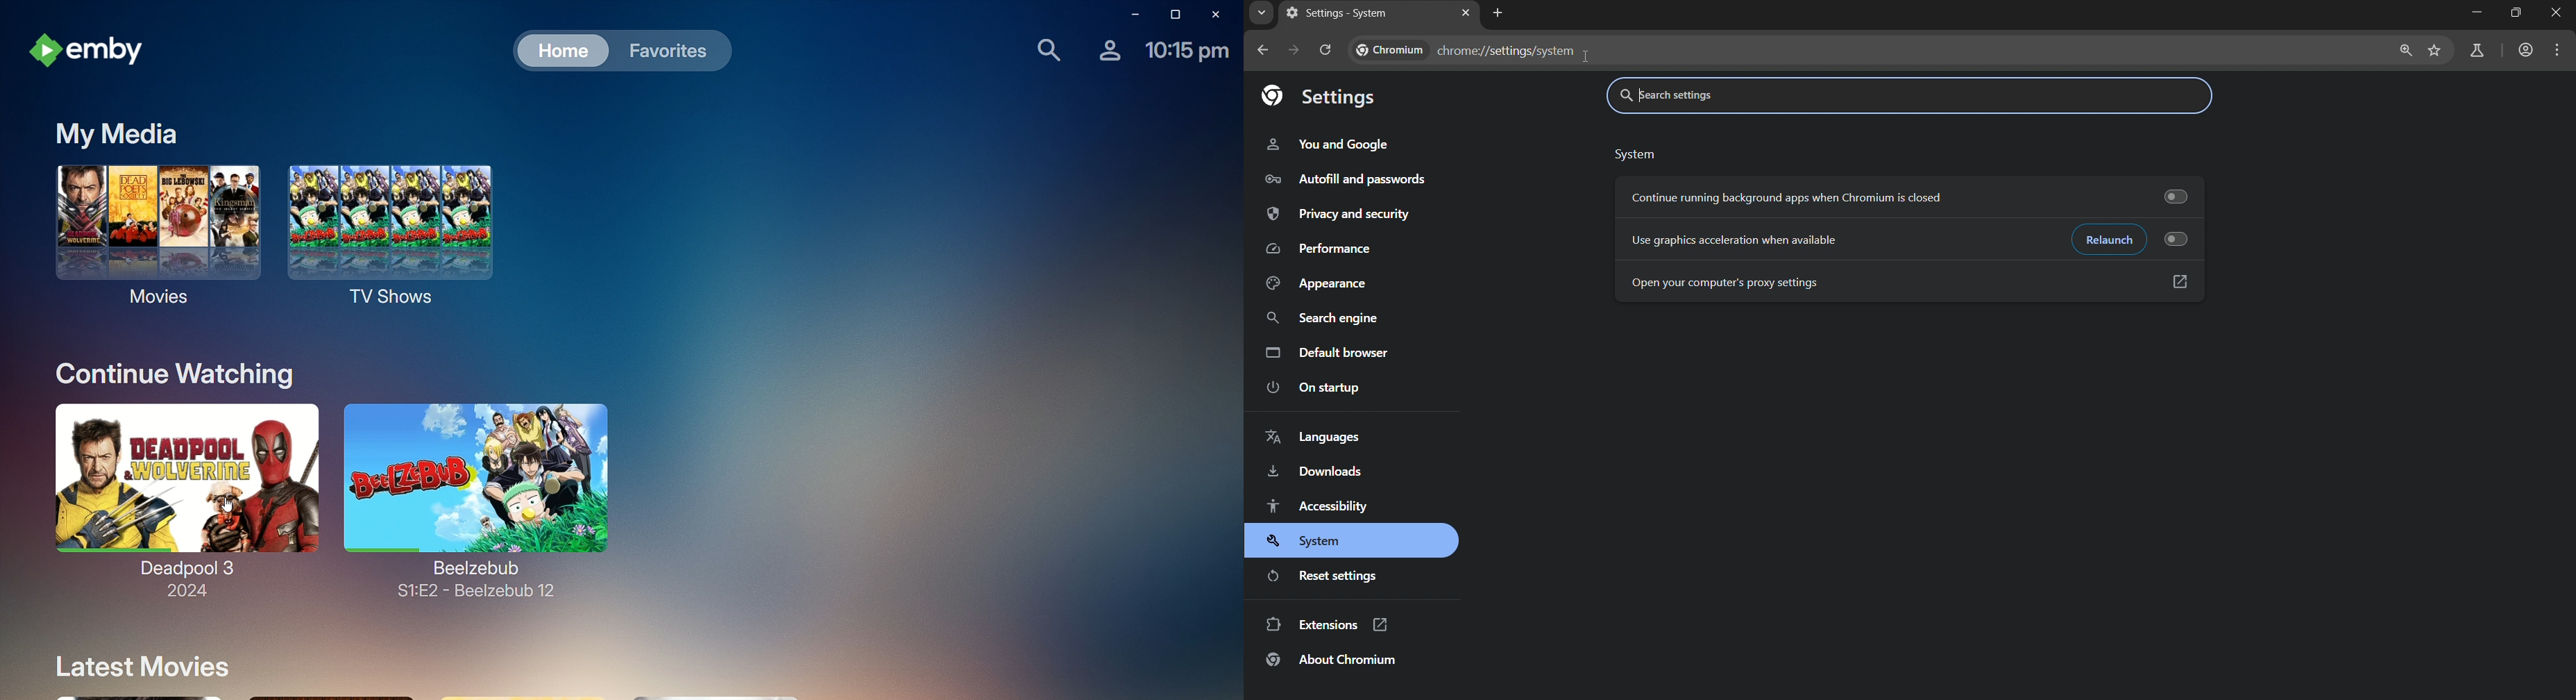 This screenshot has width=2576, height=700. What do you see at coordinates (1258, 15) in the screenshot?
I see `search tab` at bounding box center [1258, 15].